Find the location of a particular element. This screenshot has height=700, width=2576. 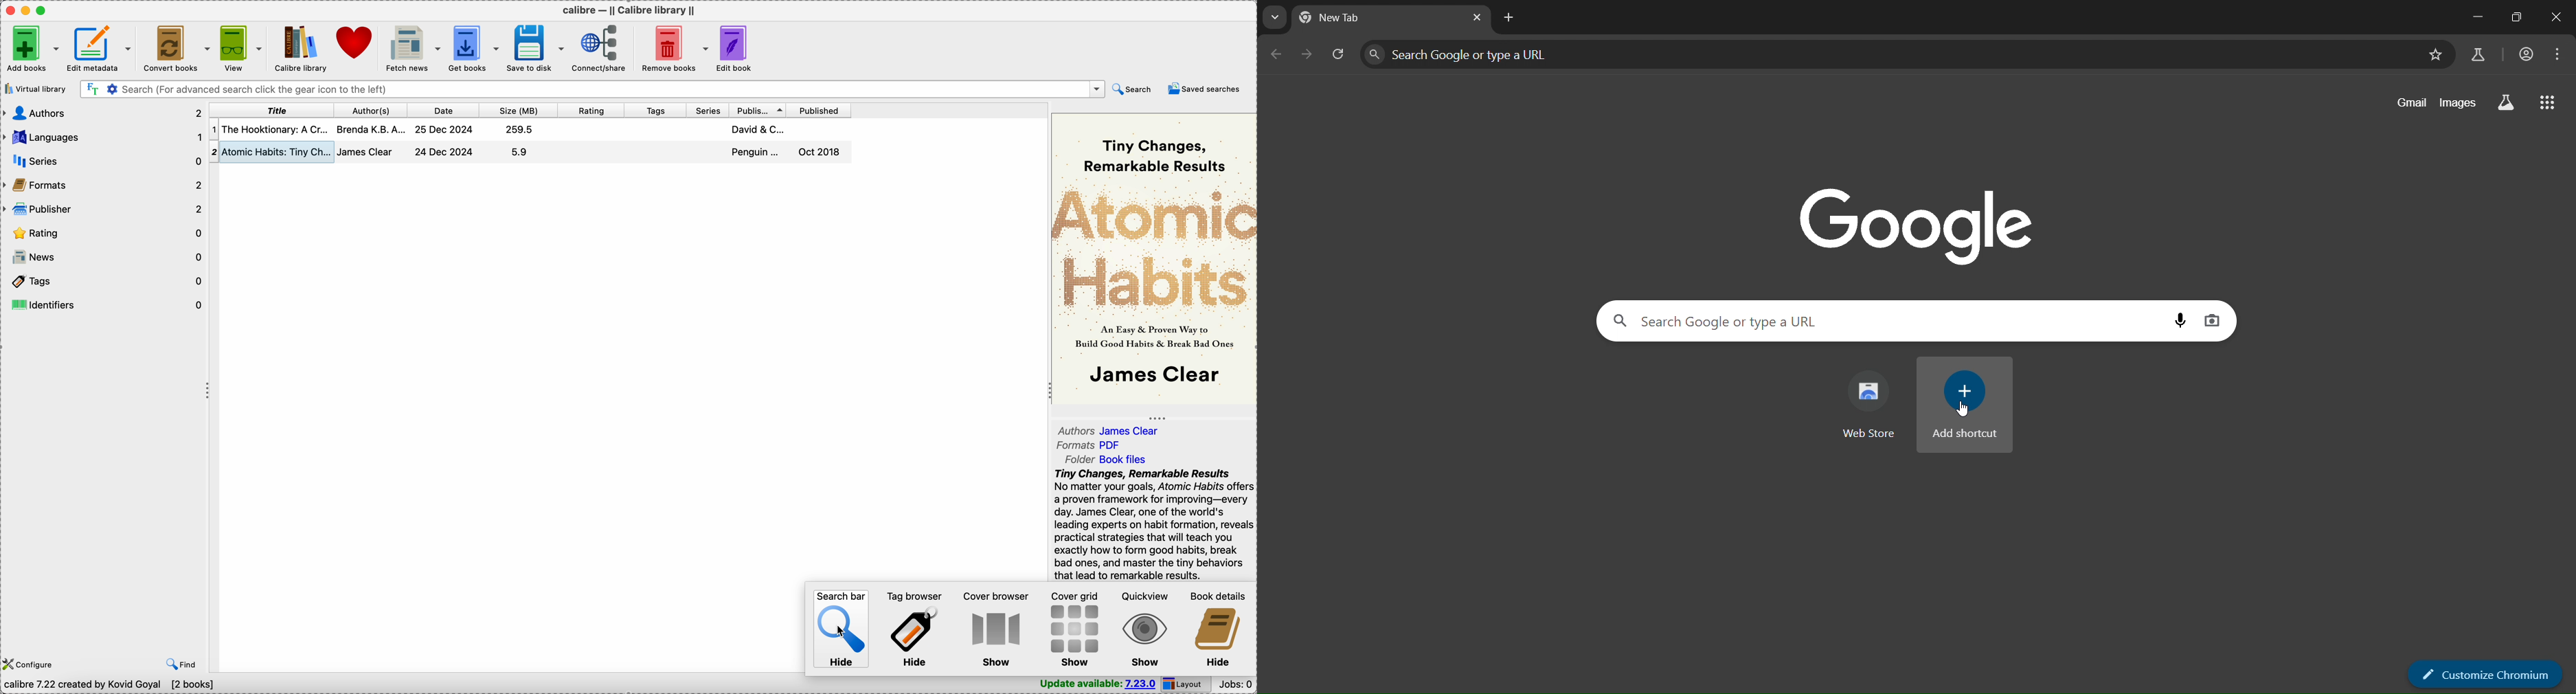

search labs  is located at coordinates (2502, 102).